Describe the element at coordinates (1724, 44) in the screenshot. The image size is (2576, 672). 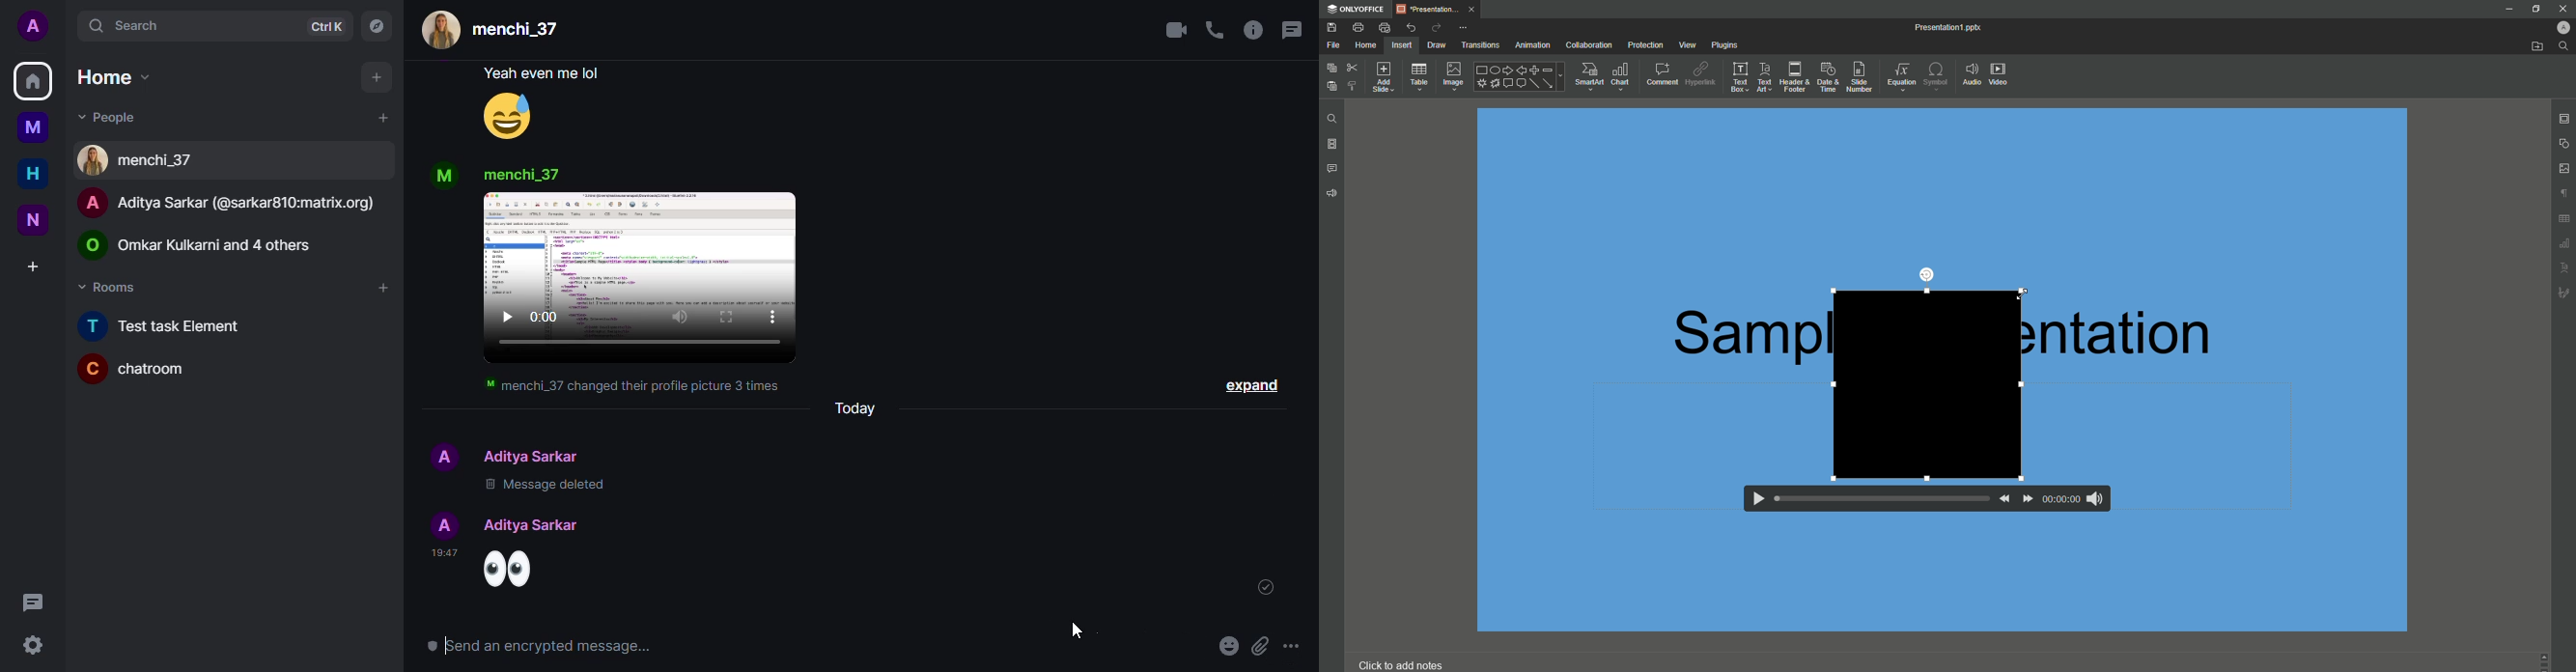
I see `Plugins` at that location.